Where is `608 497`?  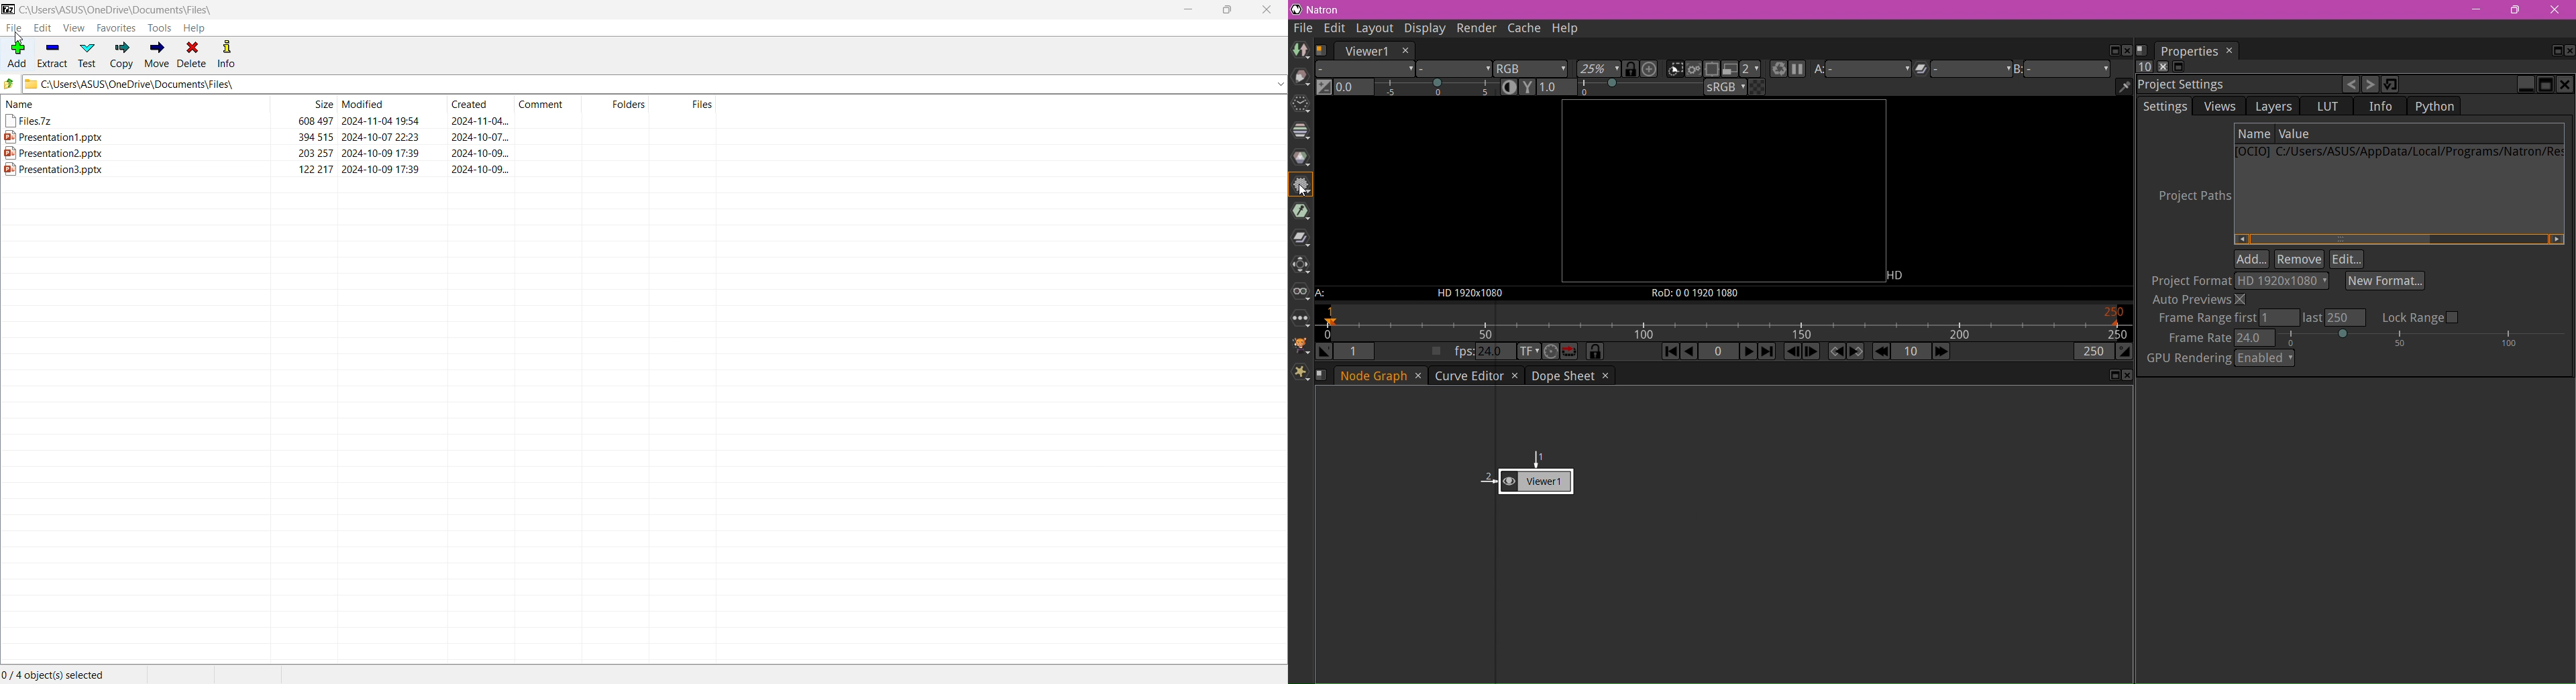 608 497 is located at coordinates (311, 121).